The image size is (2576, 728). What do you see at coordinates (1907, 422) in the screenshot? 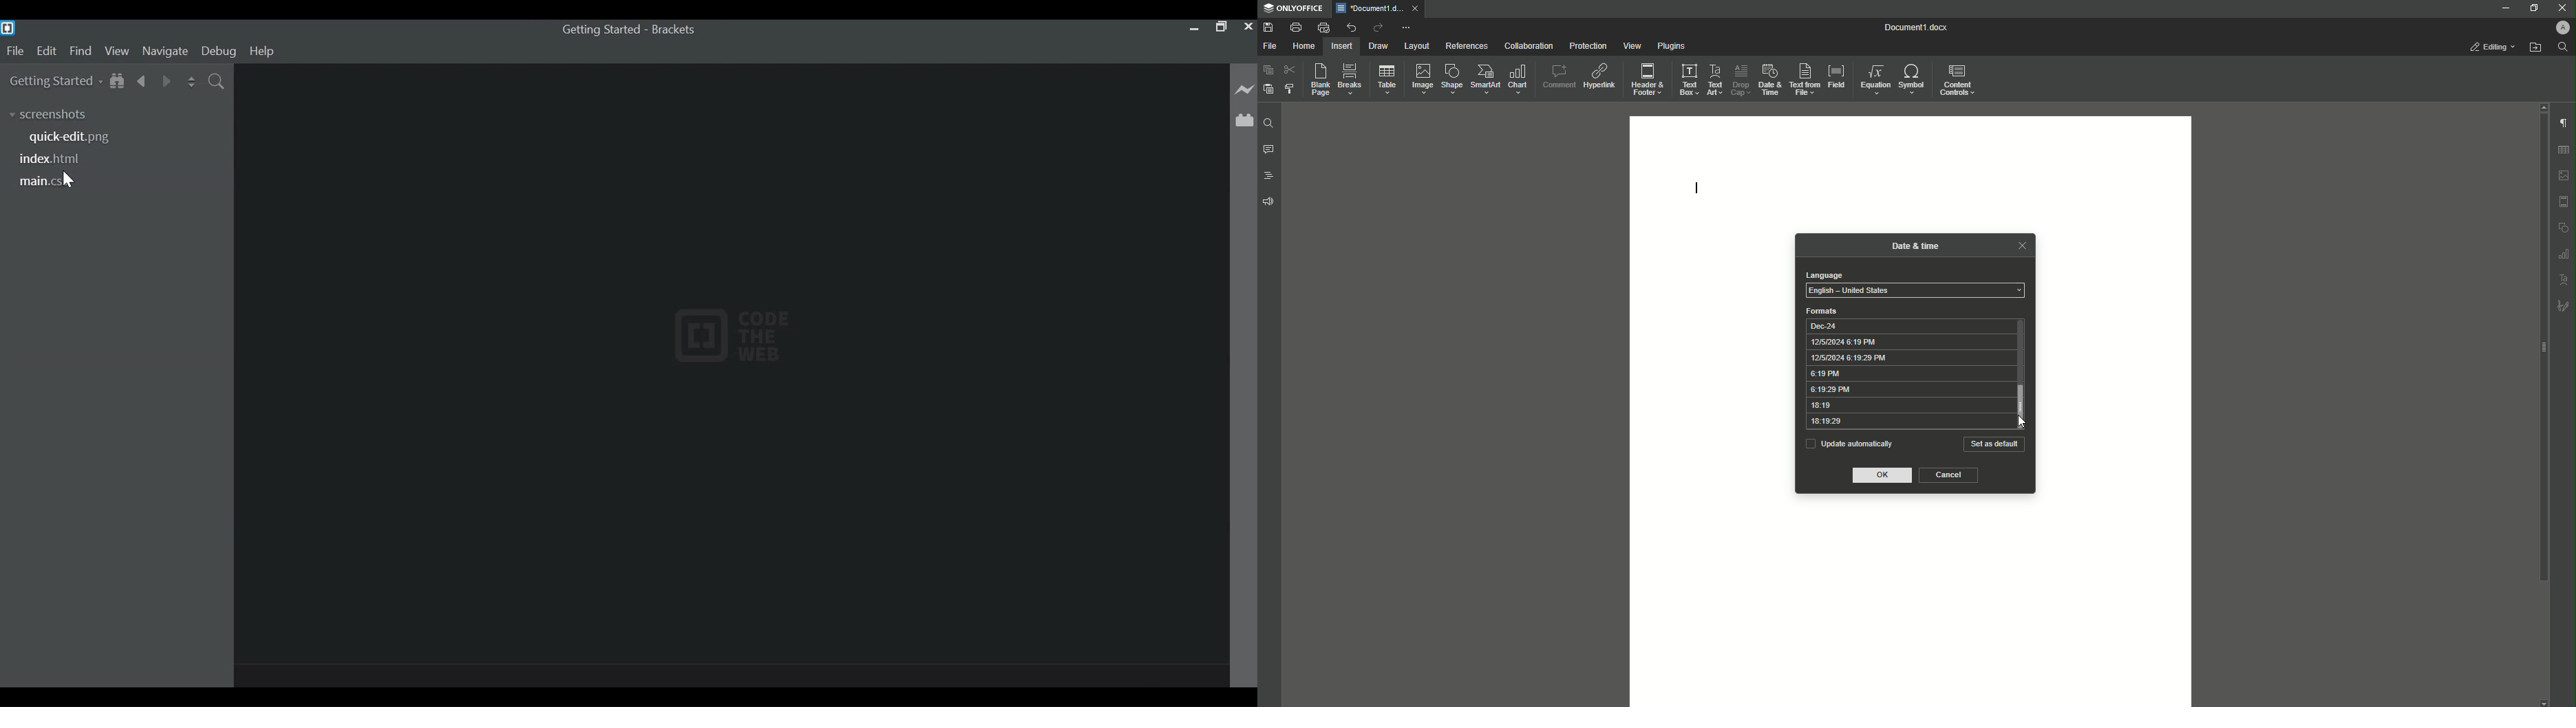
I see `18:19:29` at bounding box center [1907, 422].